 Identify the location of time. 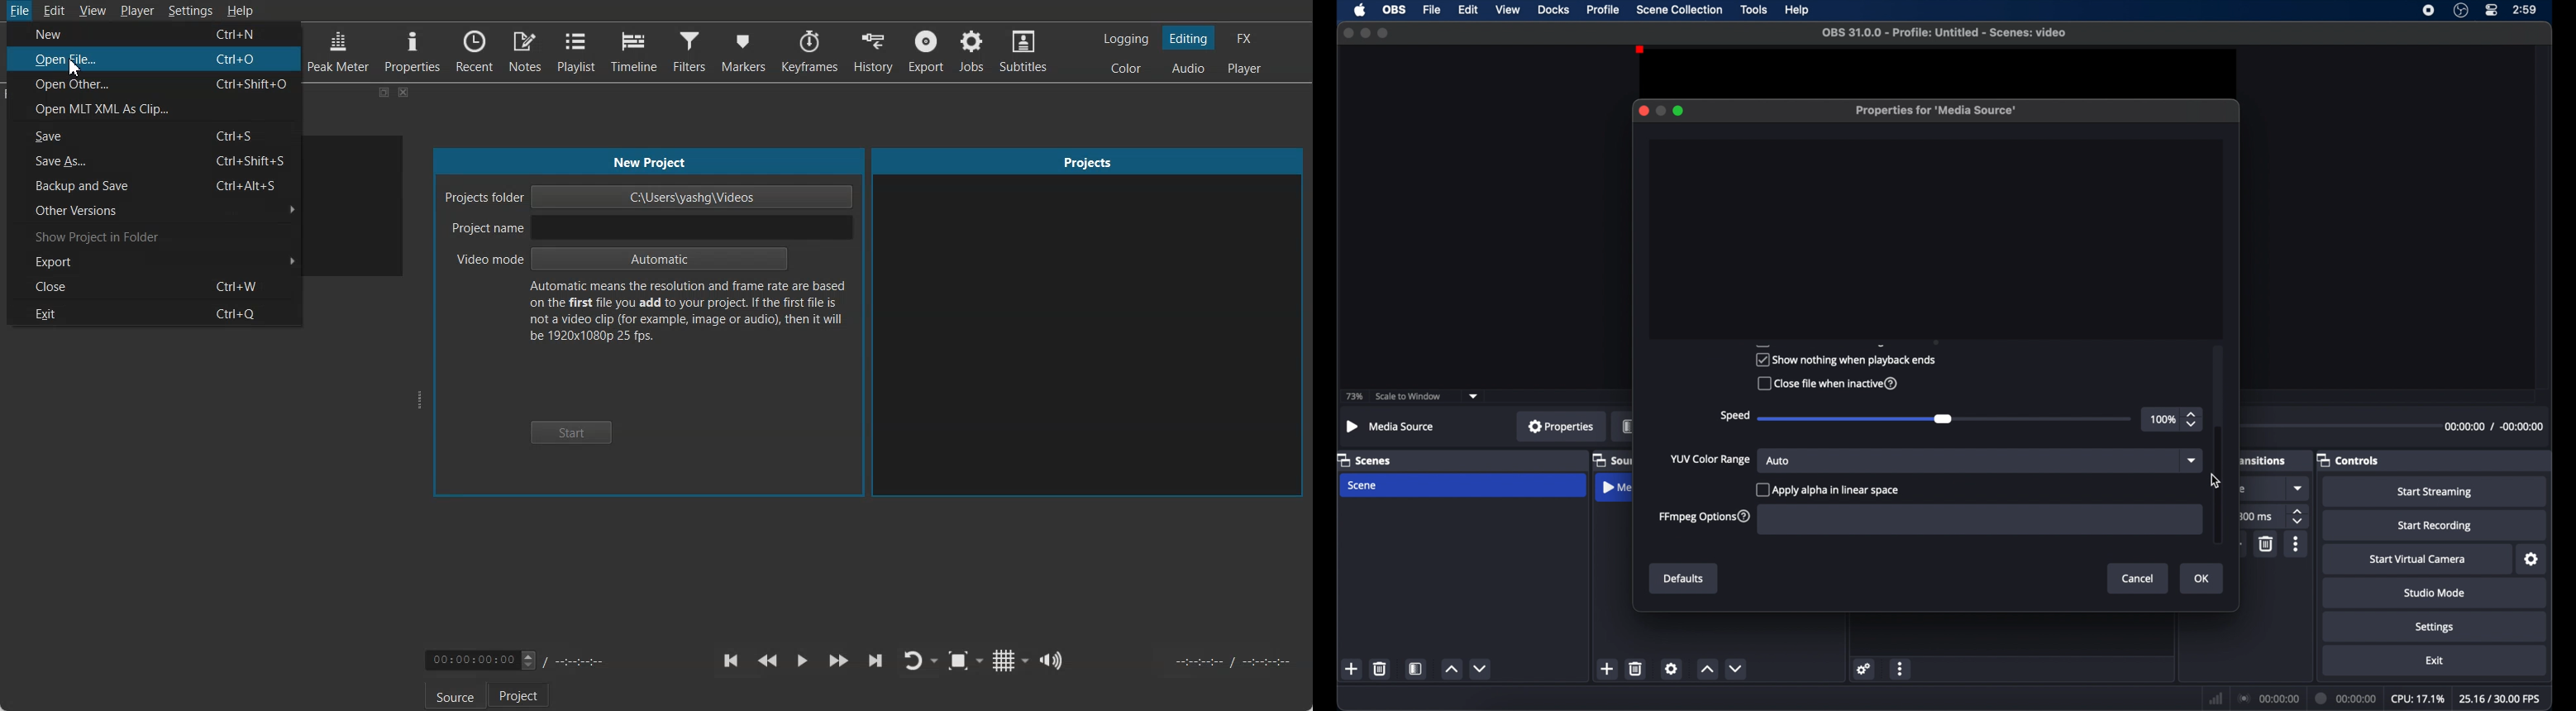
(2526, 10).